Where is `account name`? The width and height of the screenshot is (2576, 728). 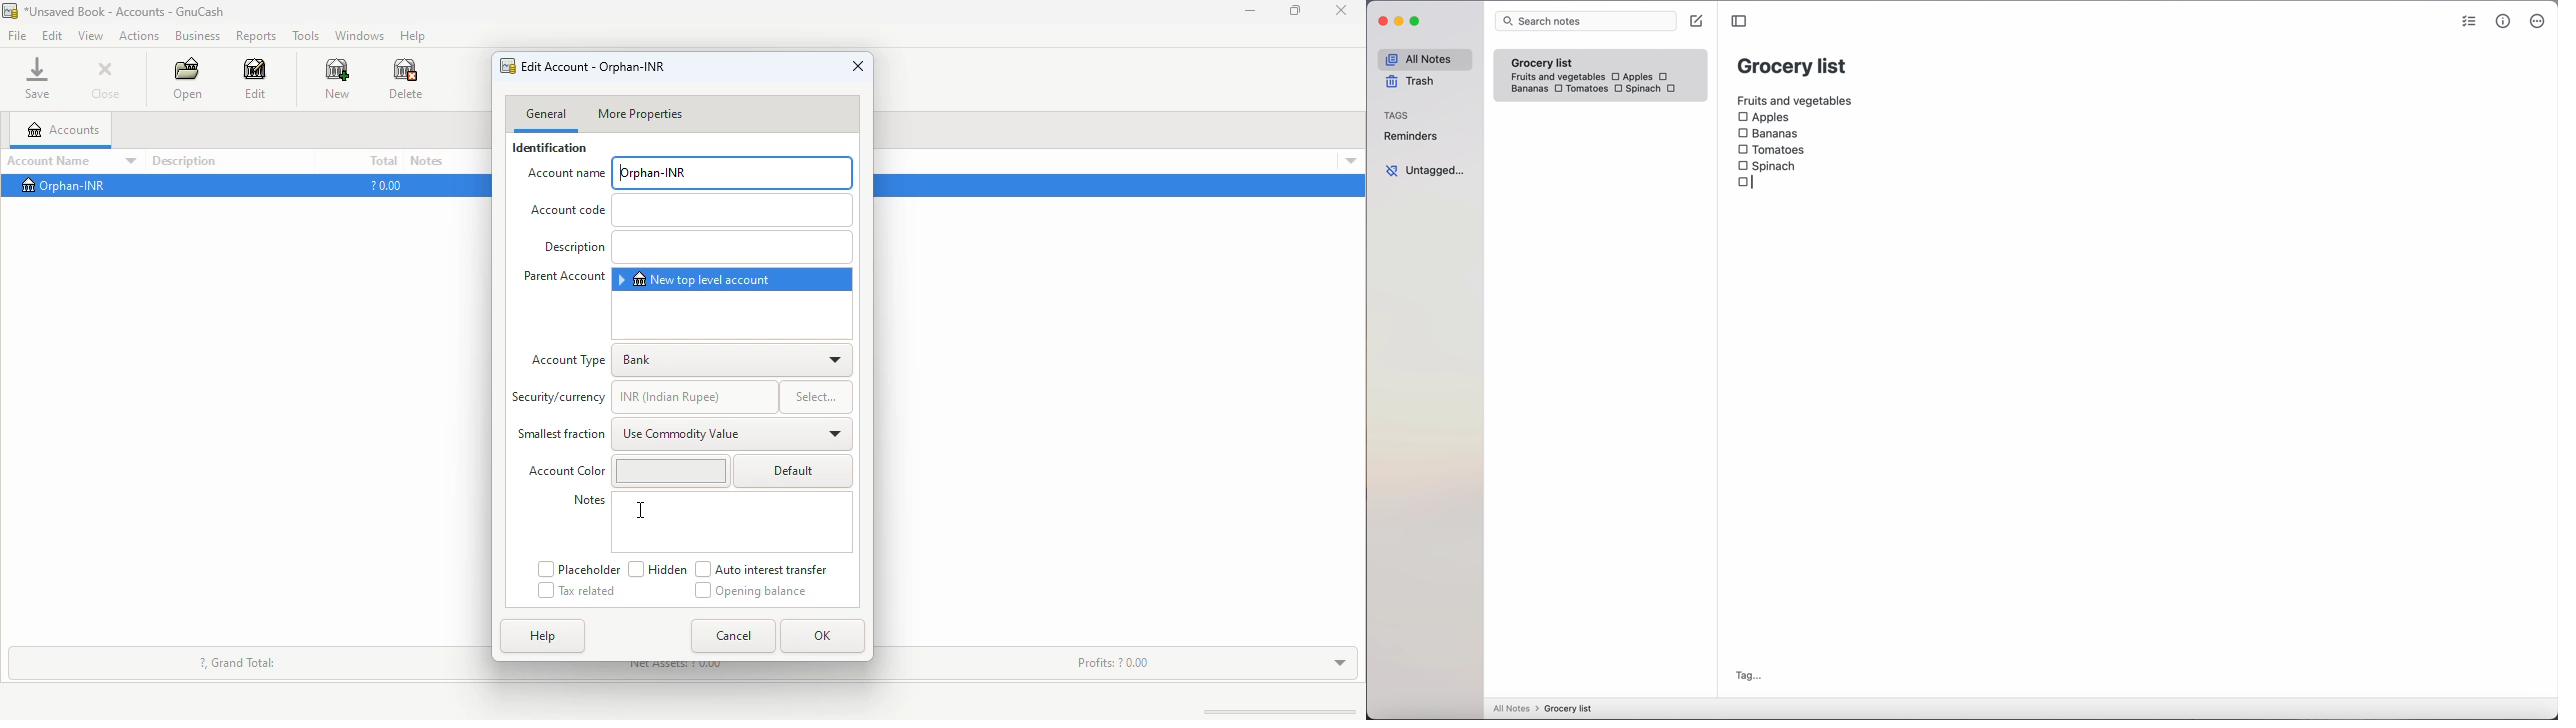 account name is located at coordinates (73, 161).